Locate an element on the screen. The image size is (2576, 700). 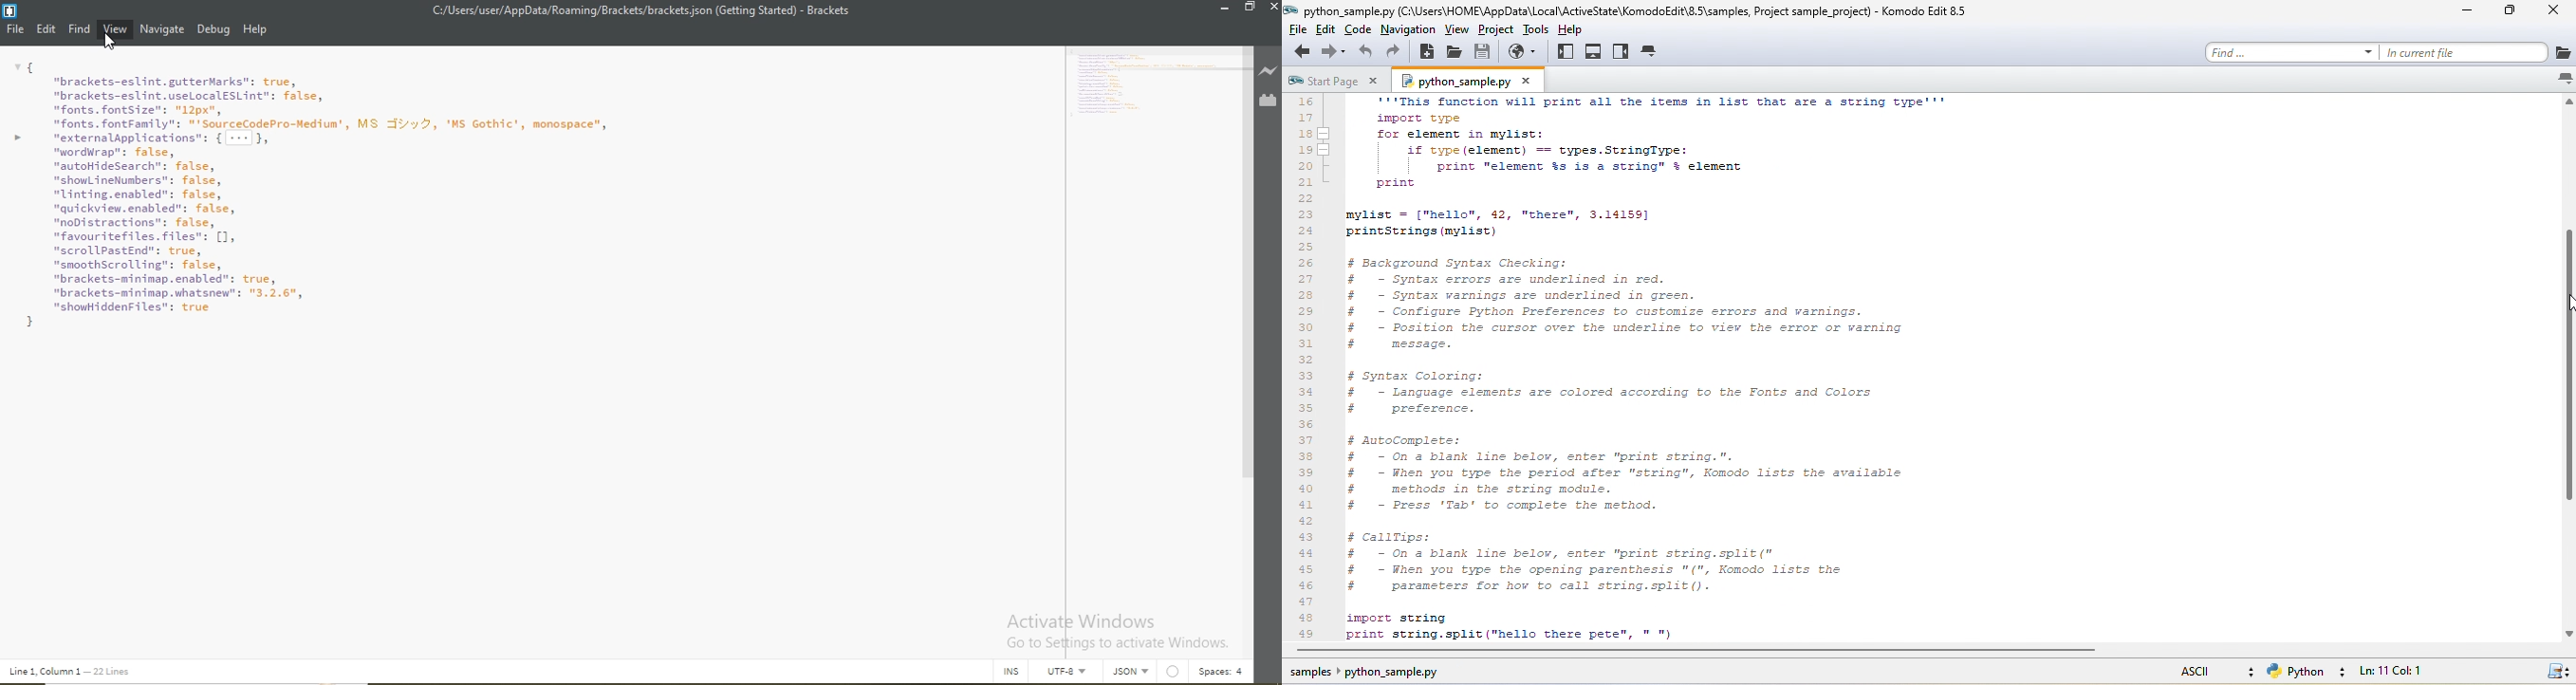
Line code data is located at coordinates (74, 672).